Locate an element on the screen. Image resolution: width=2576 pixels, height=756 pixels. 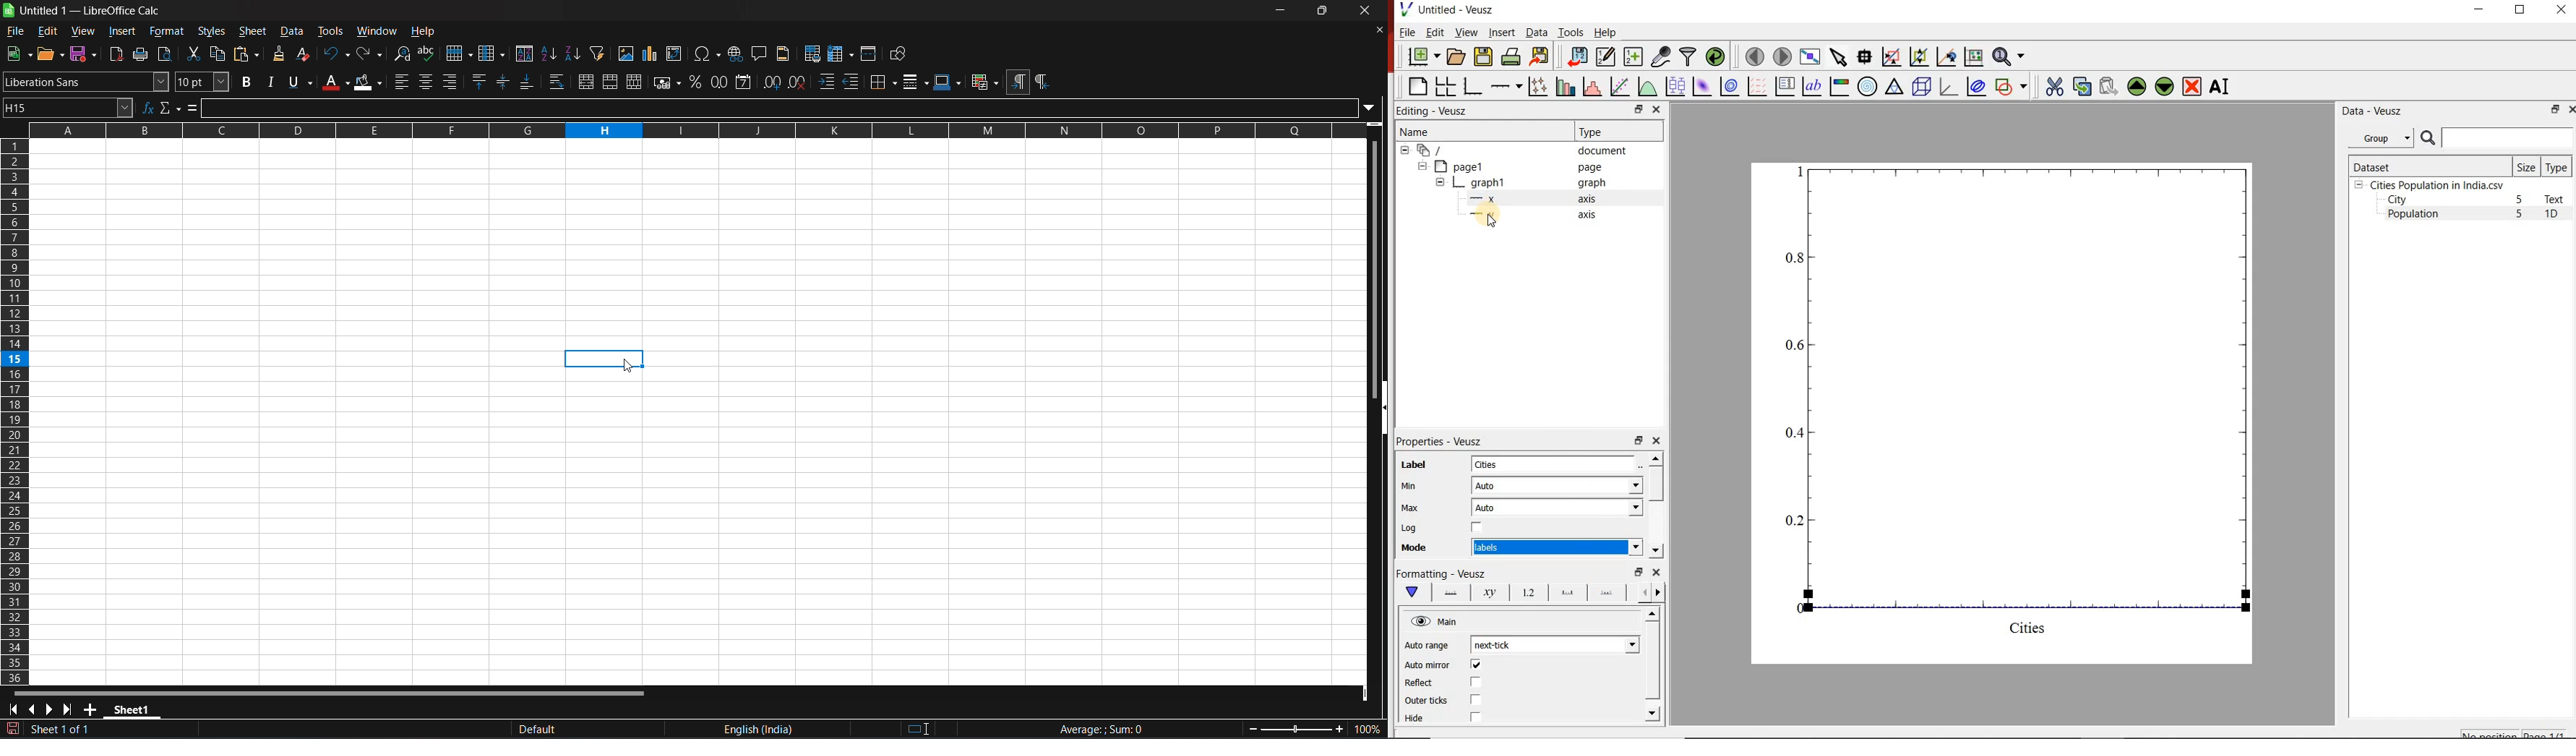
check/uncheck is located at coordinates (1477, 527).